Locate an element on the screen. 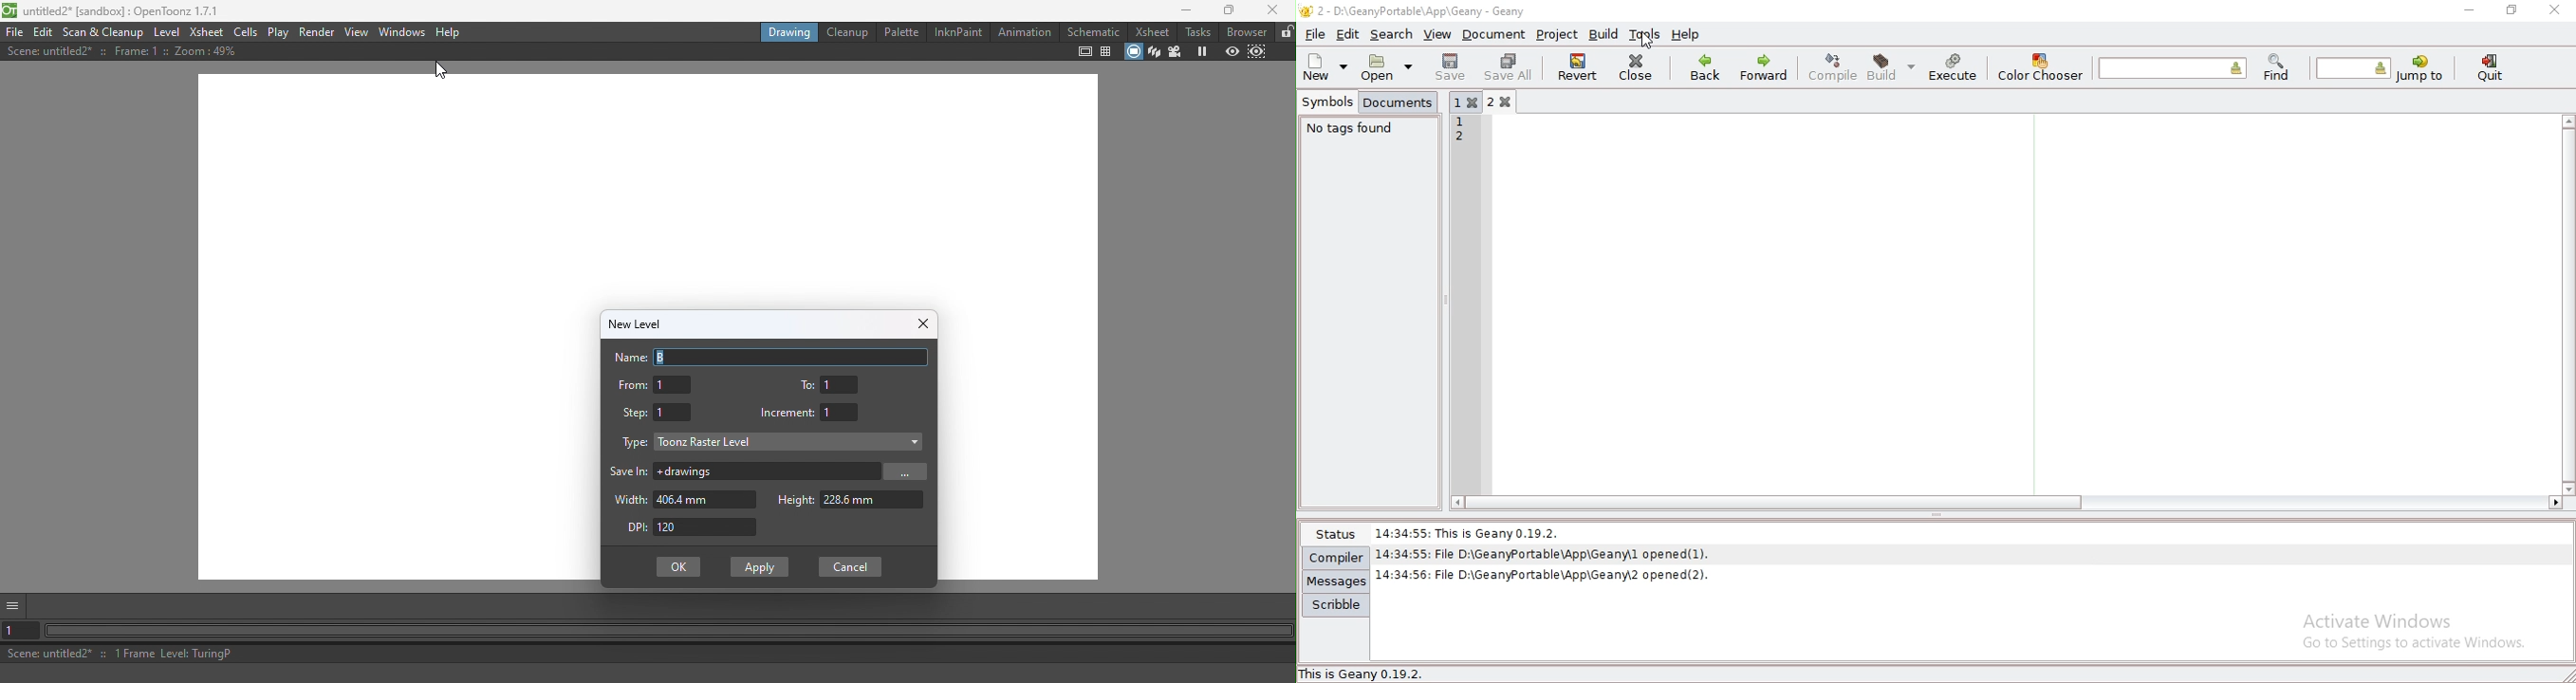  InknPaint is located at coordinates (955, 34).